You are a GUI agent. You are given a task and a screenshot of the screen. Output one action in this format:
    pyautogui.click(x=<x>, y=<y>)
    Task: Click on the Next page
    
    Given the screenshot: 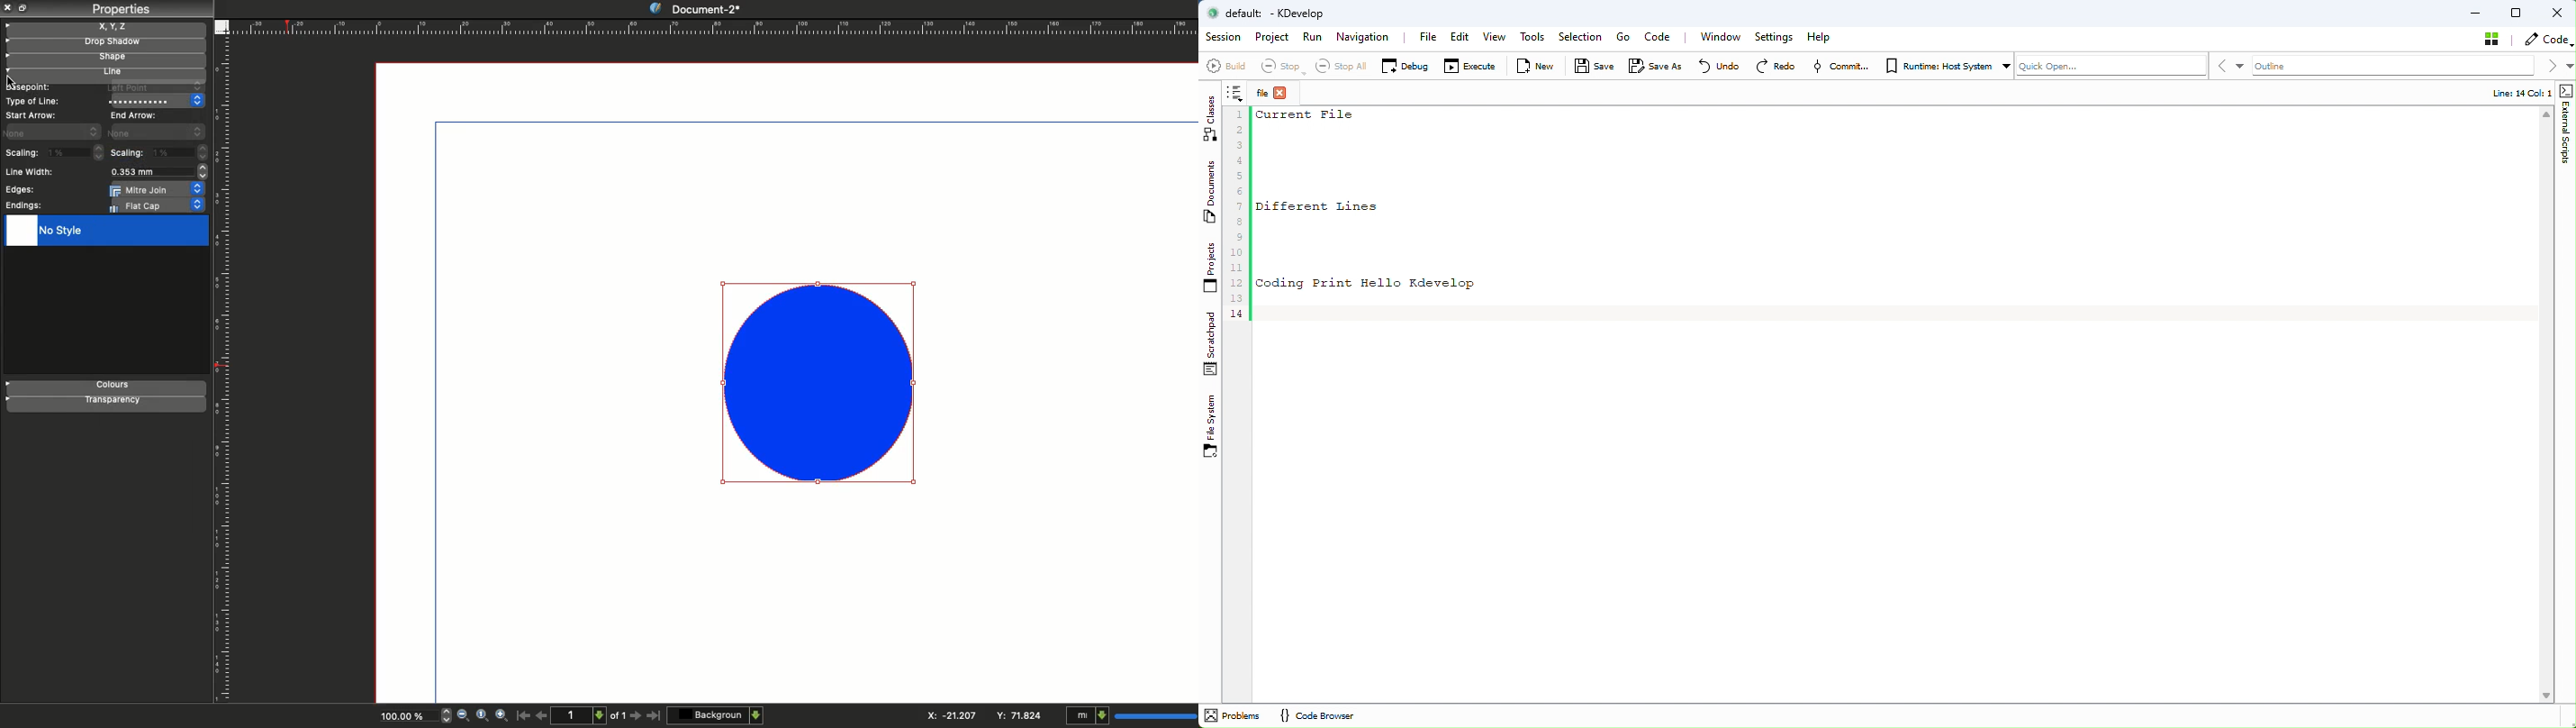 What is the action you would take?
    pyautogui.click(x=638, y=716)
    